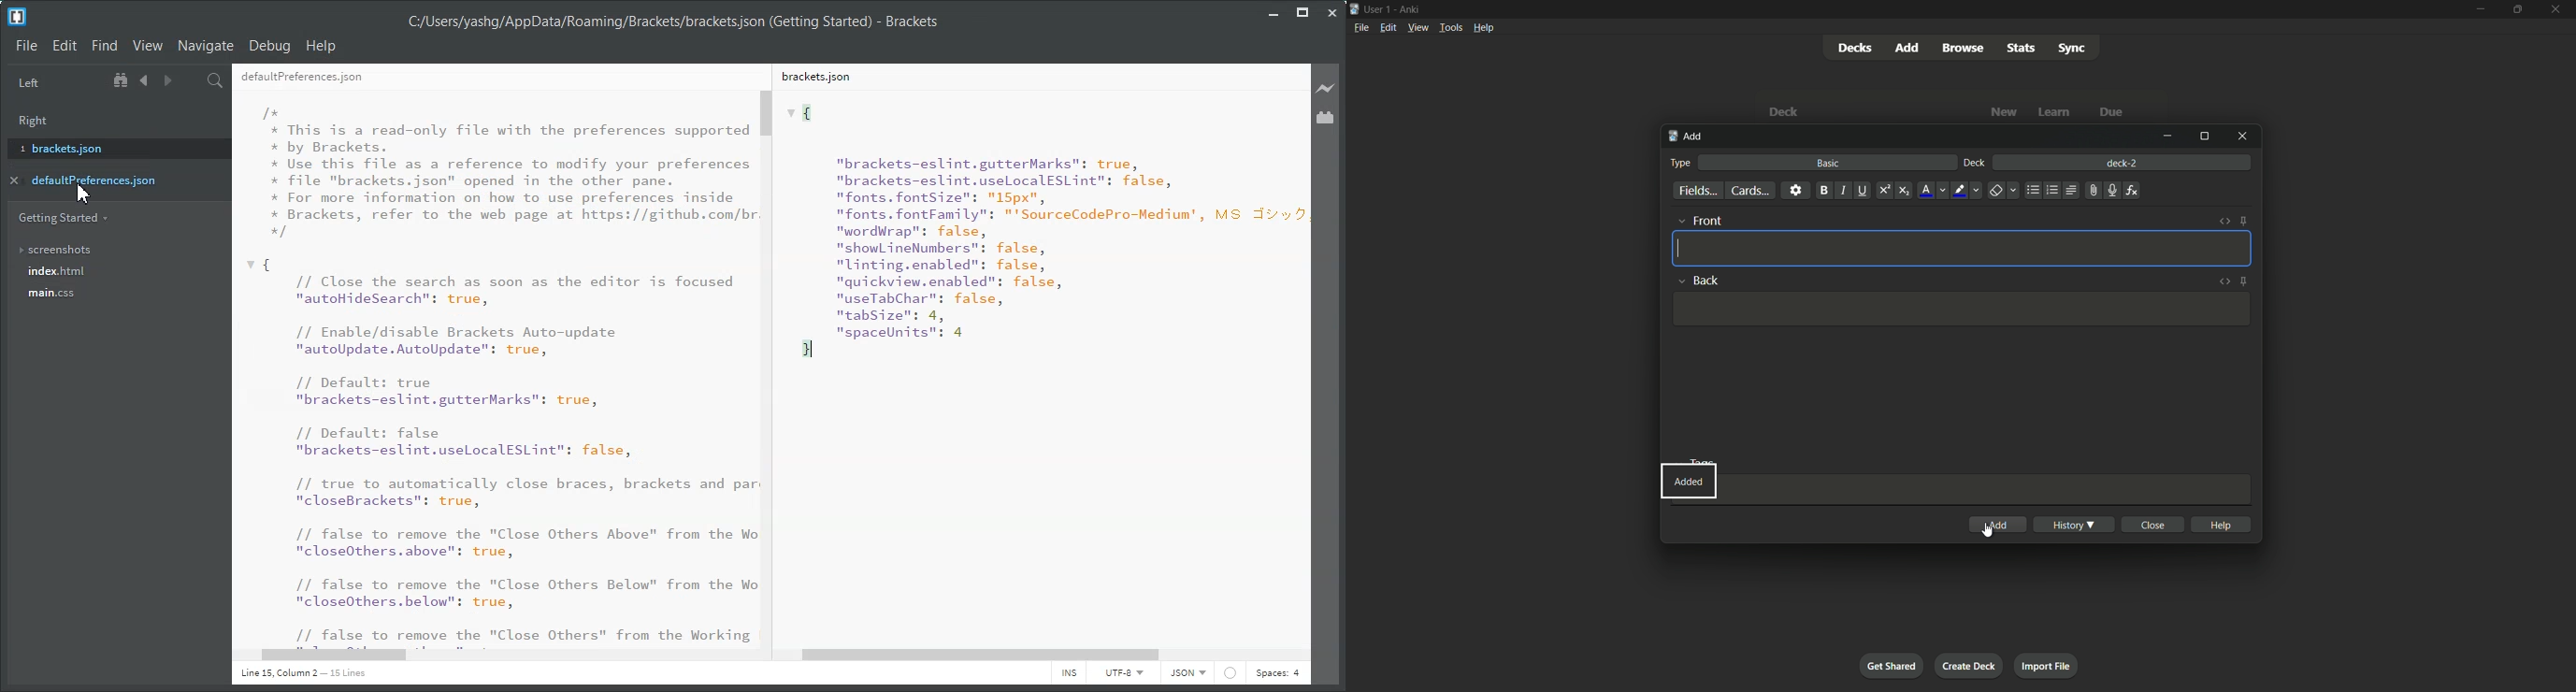  What do you see at coordinates (122, 80) in the screenshot?
I see `Show in file tree` at bounding box center [122, 80].